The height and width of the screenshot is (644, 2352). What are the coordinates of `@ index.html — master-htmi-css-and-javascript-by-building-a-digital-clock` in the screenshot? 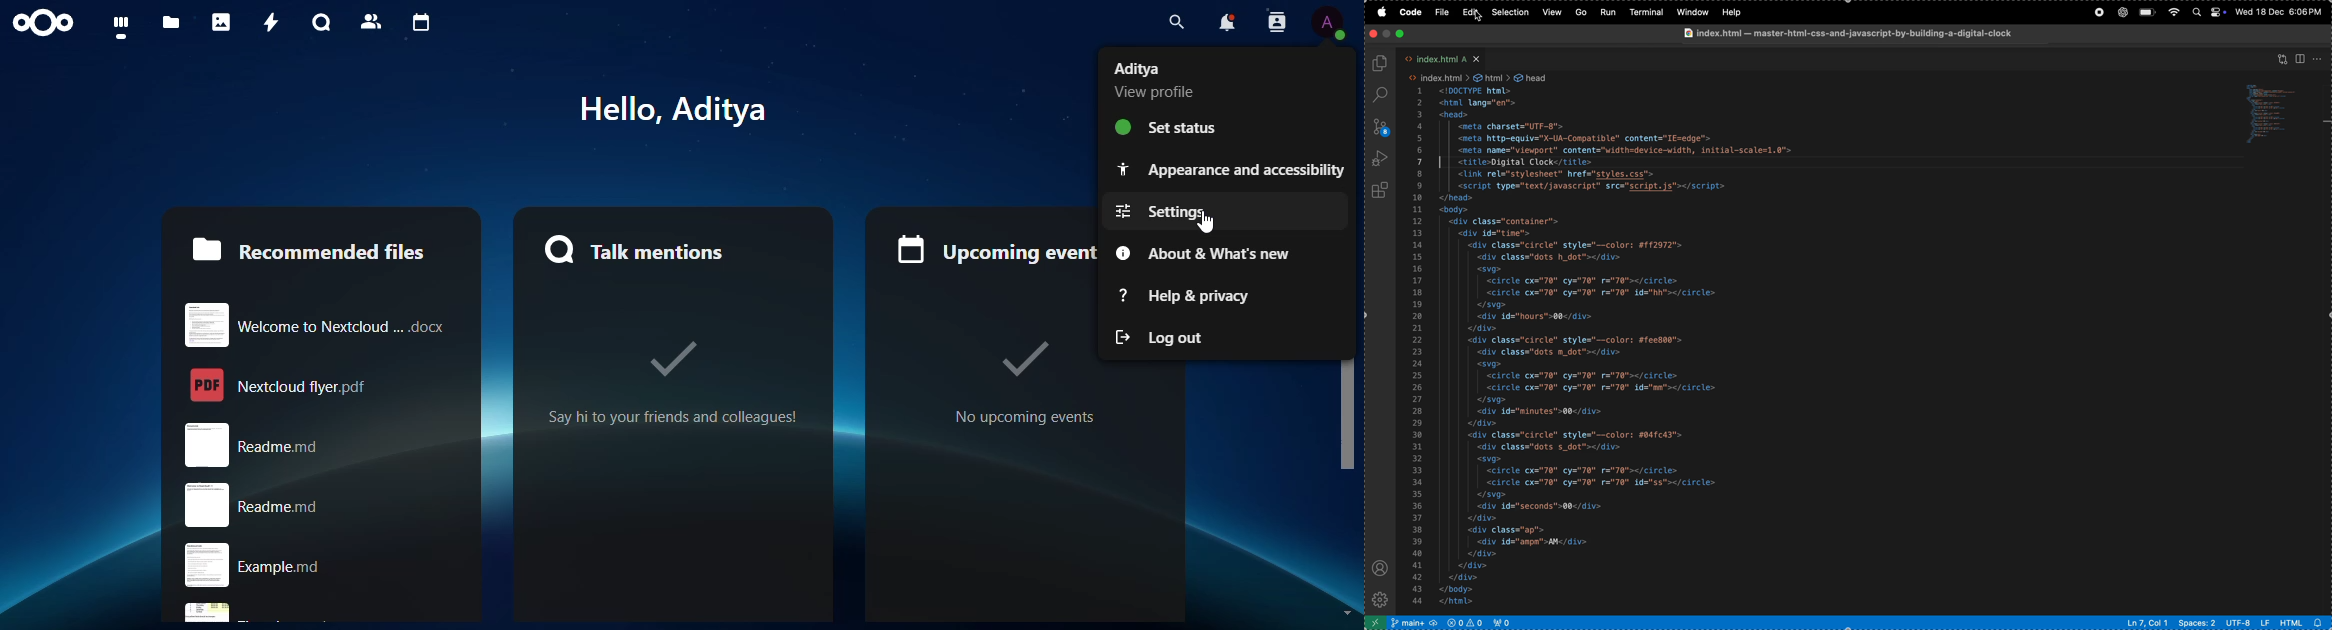 It's located at (1847, 33).